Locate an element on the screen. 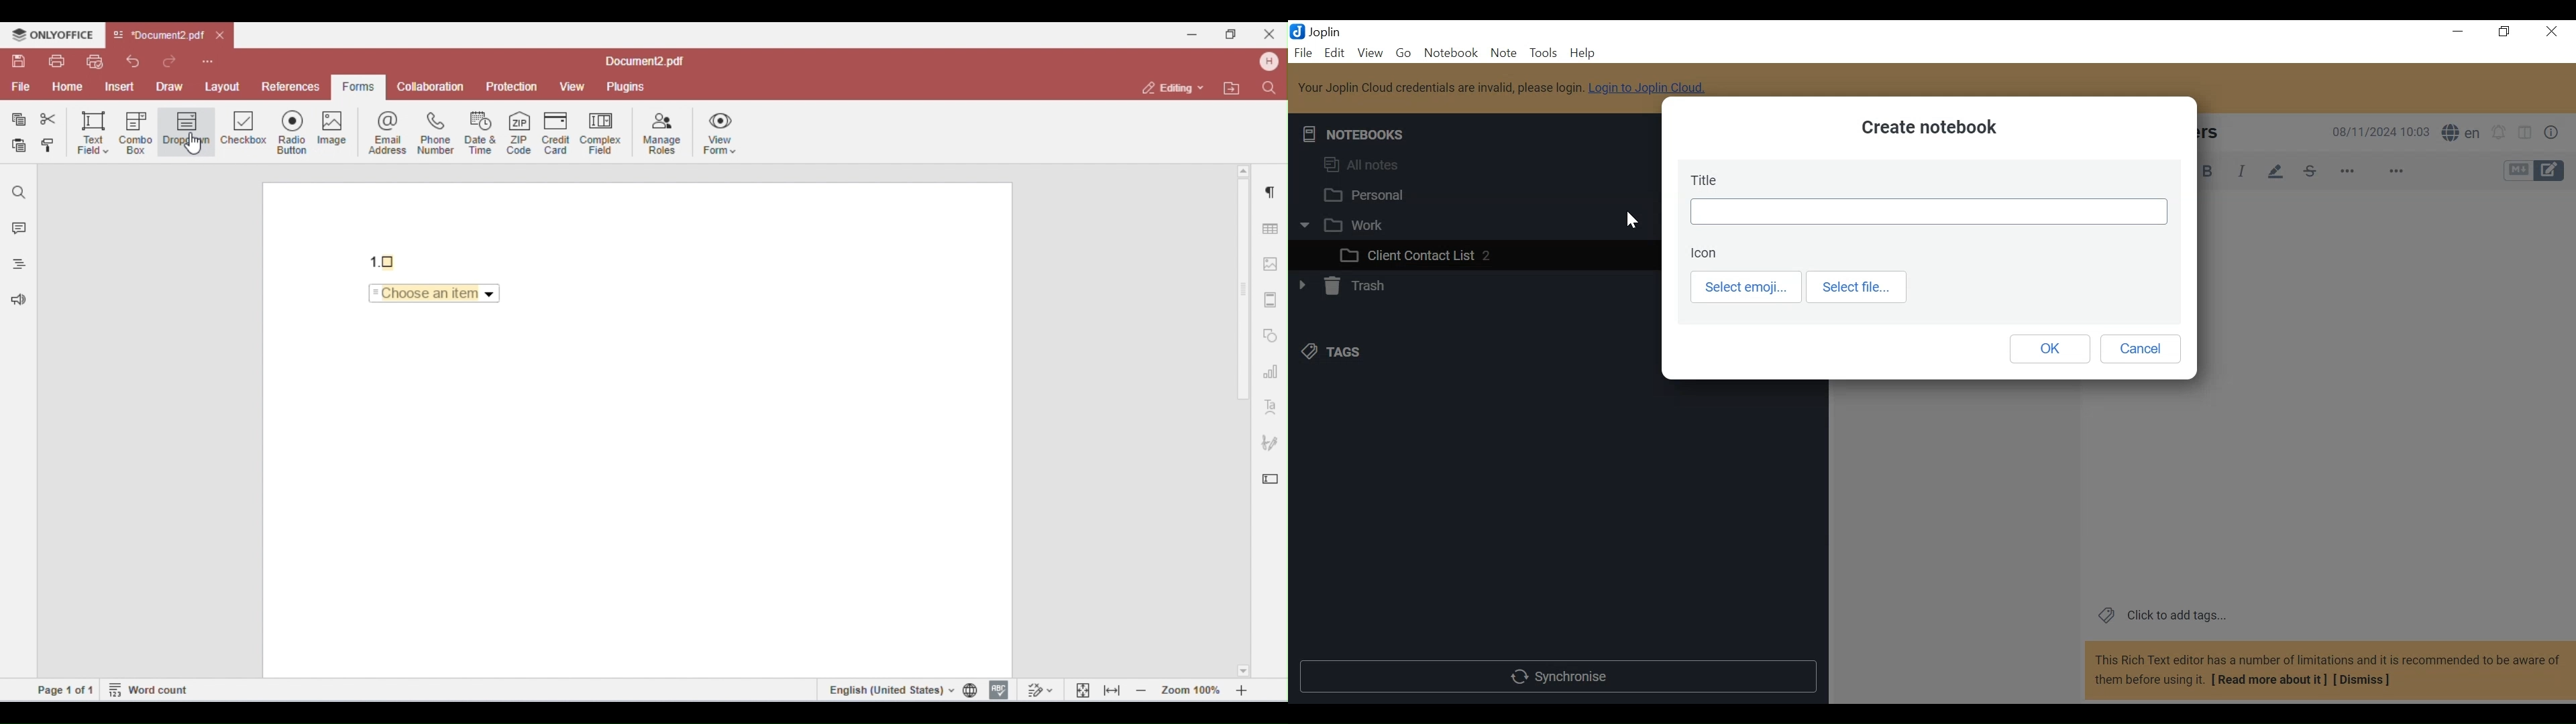 The height and width of the screenshot is (728, 2576). Highlight  is located at coordinates (2275, 172).